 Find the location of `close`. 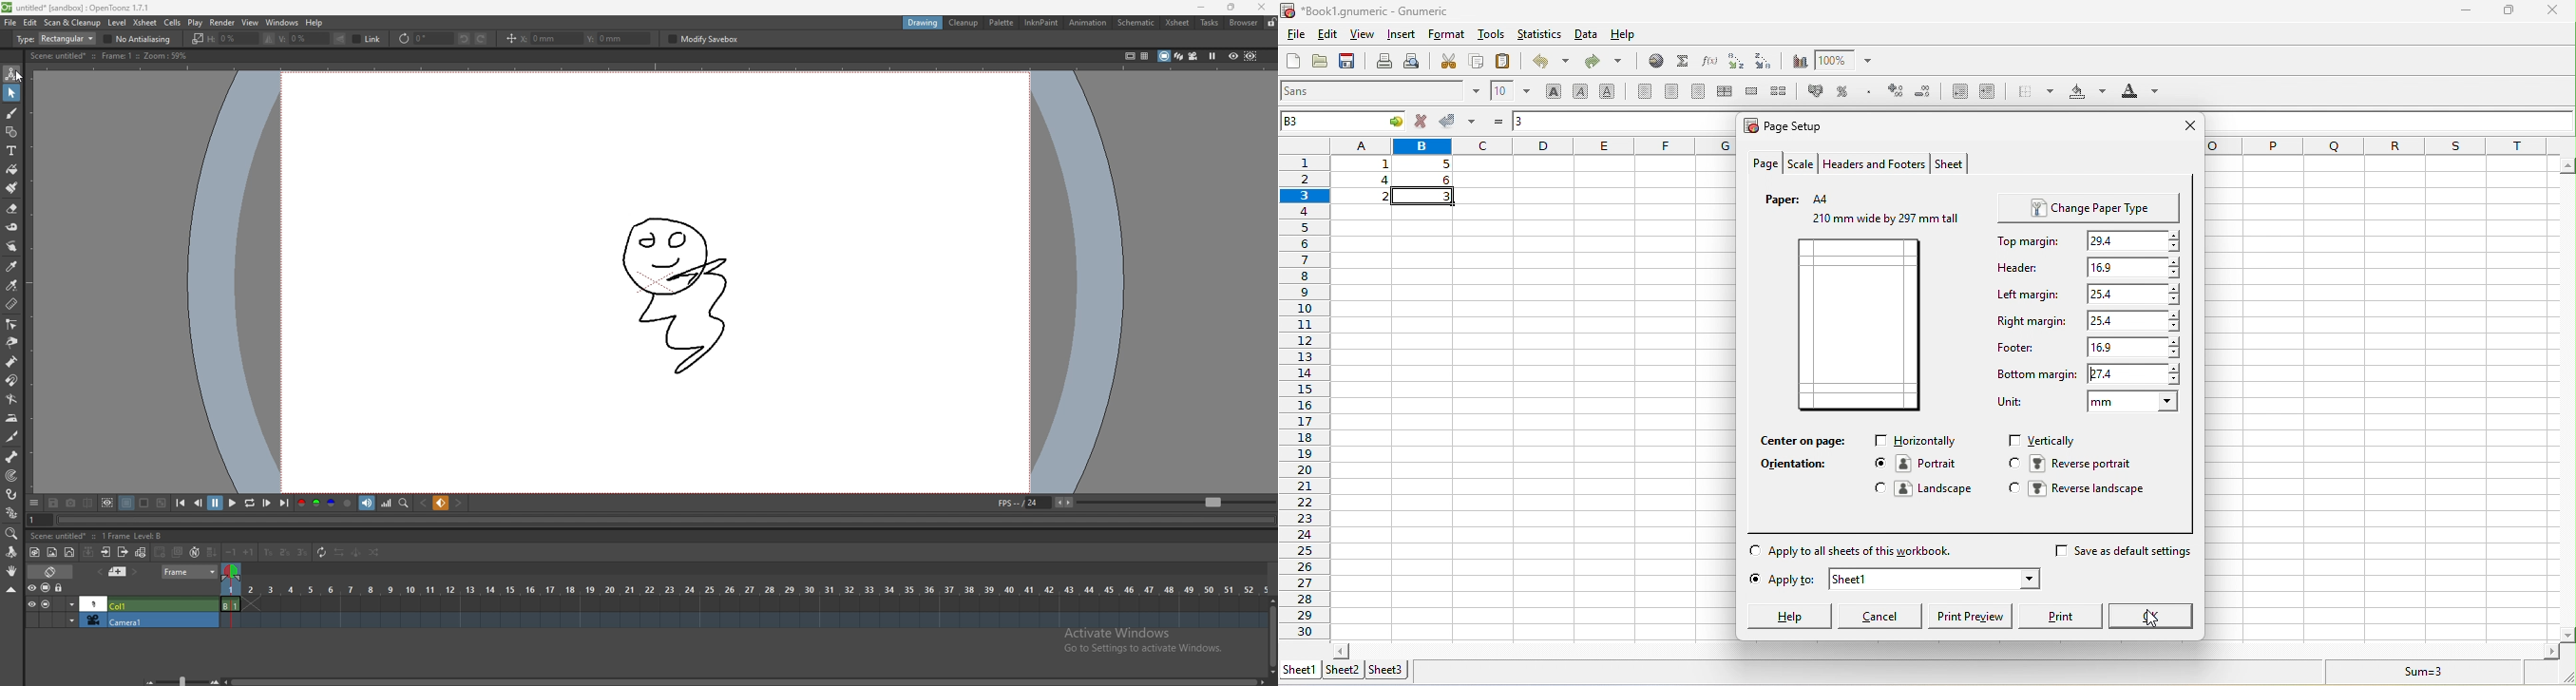

close is located at coordinates (2551, 10).